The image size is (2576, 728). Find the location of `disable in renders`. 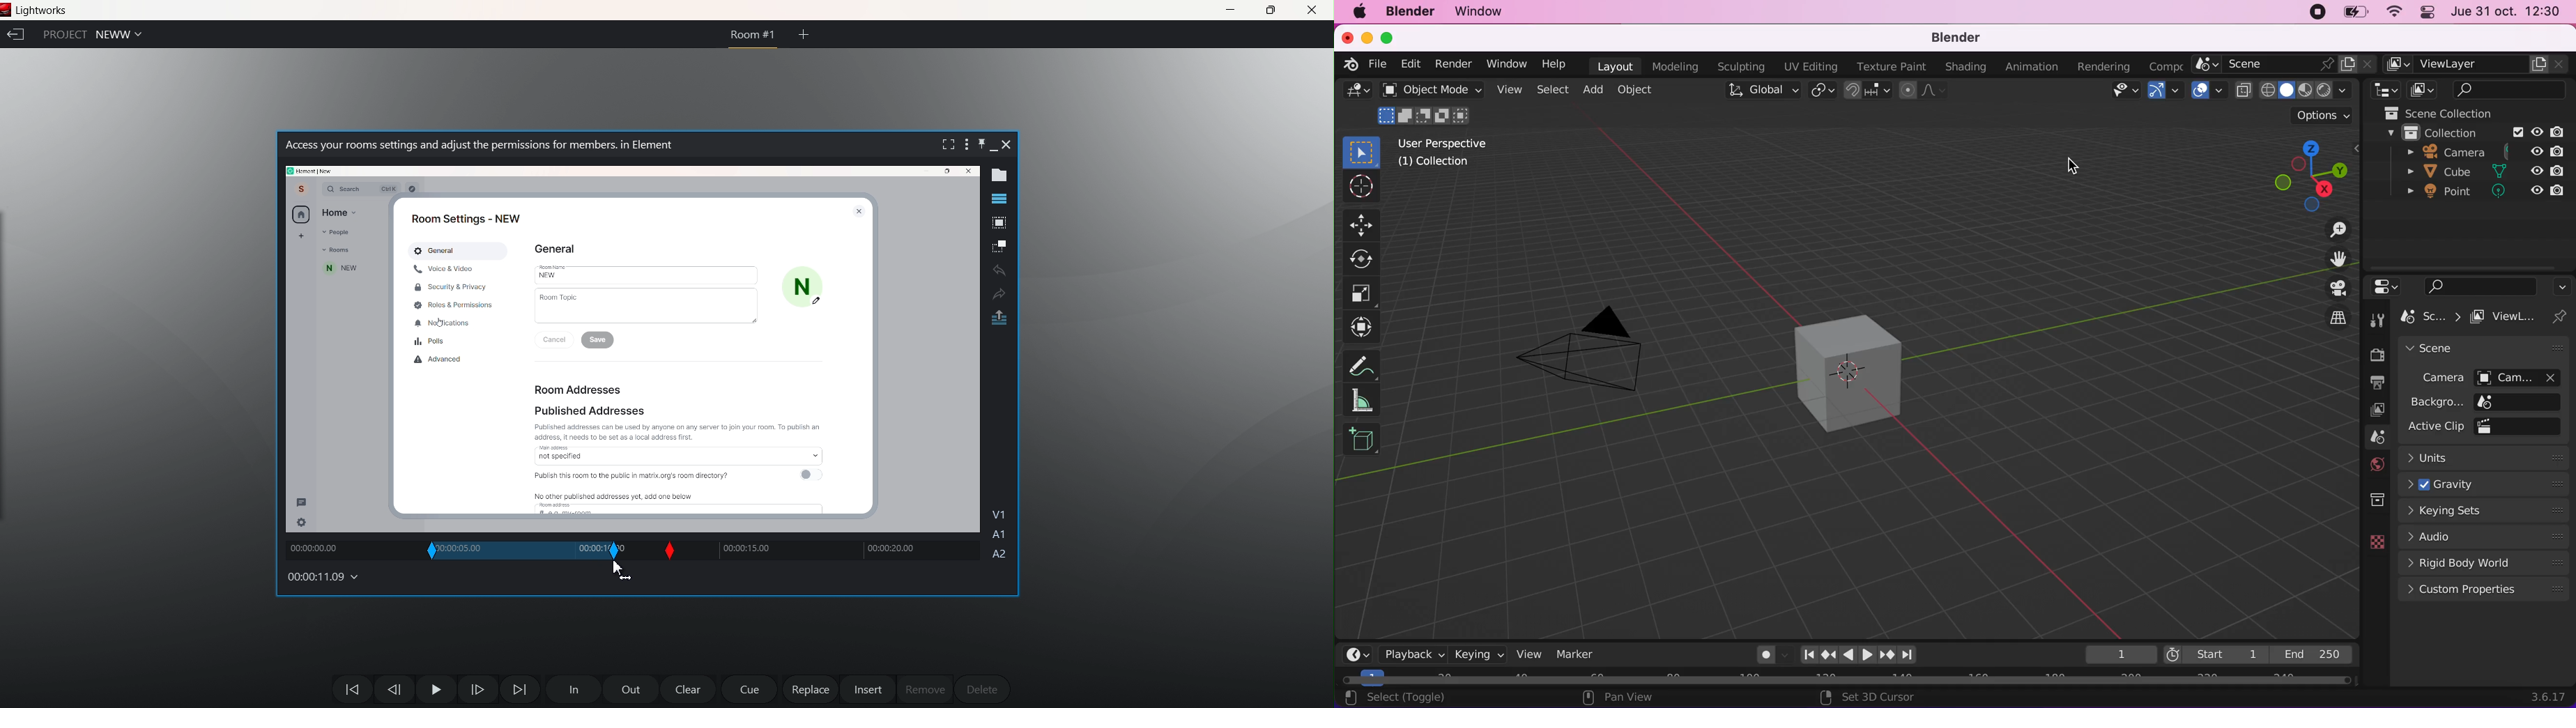

disable in renders is located at coordinates (2559, 153).